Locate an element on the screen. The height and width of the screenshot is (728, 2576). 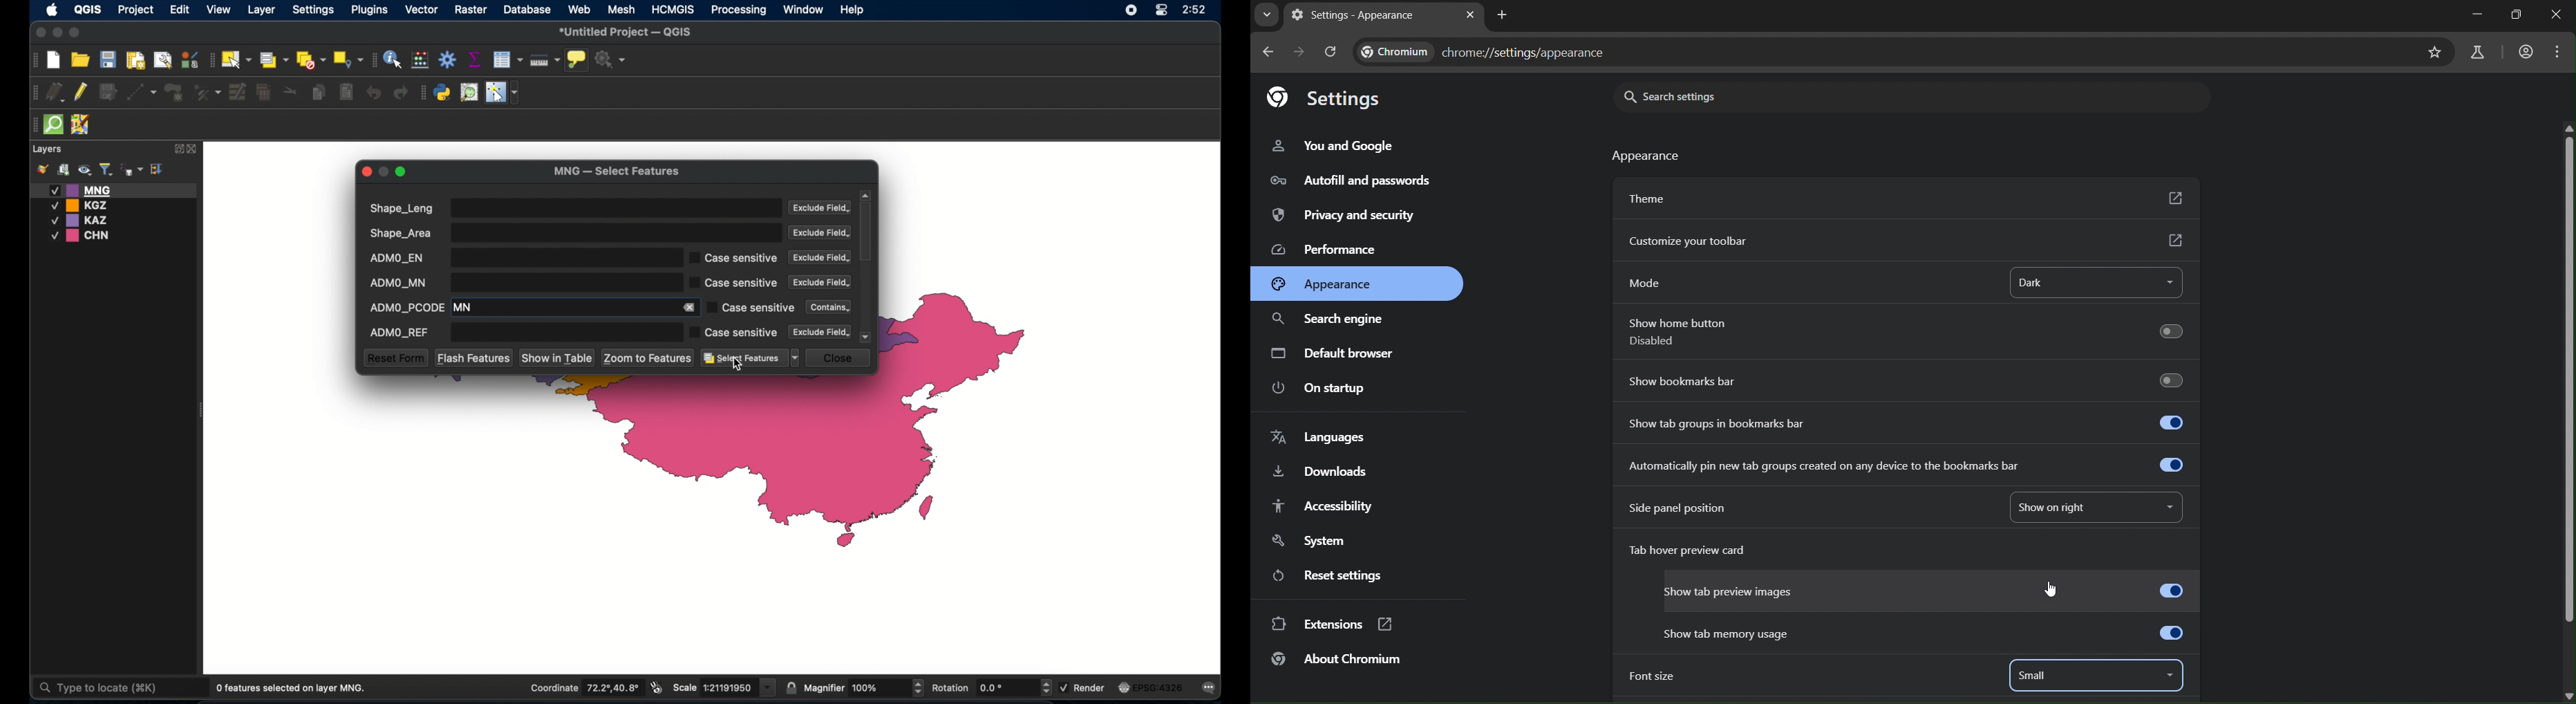
screen recorder is located at coordinates (1131, 9).